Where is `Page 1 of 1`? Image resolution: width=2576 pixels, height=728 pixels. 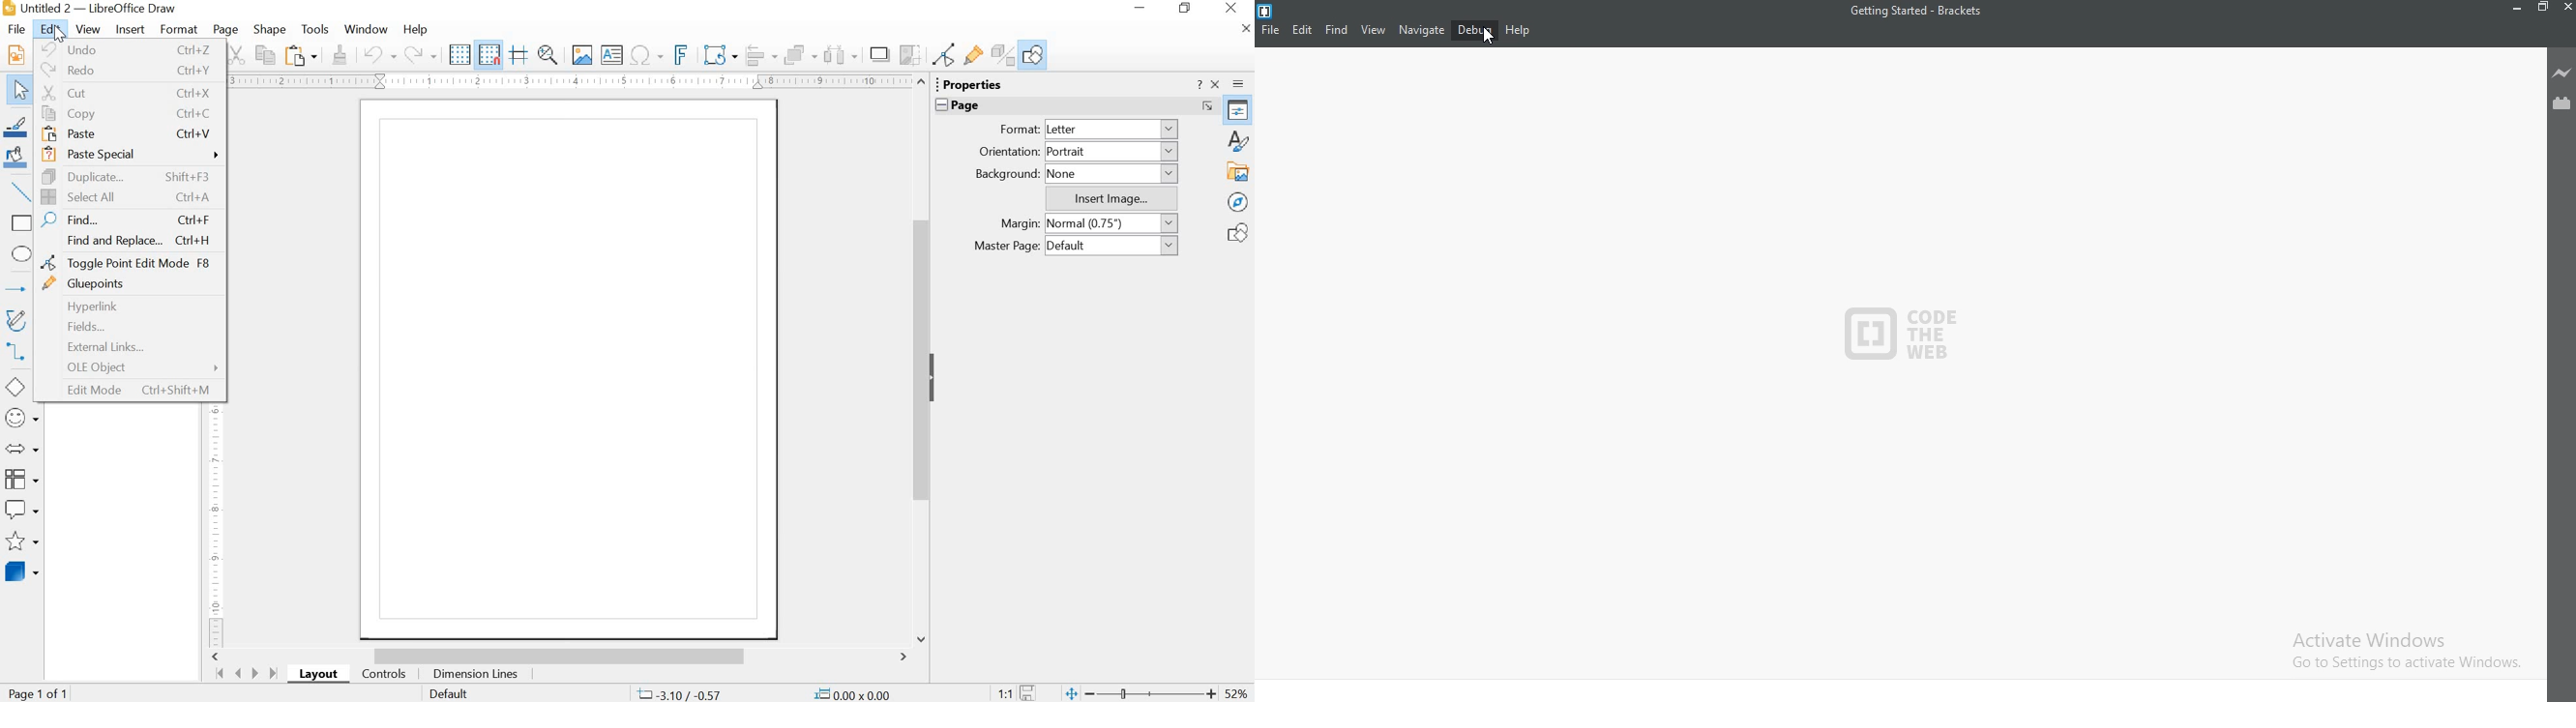 Page 1 of 1 is located at coordinates (47, 692).